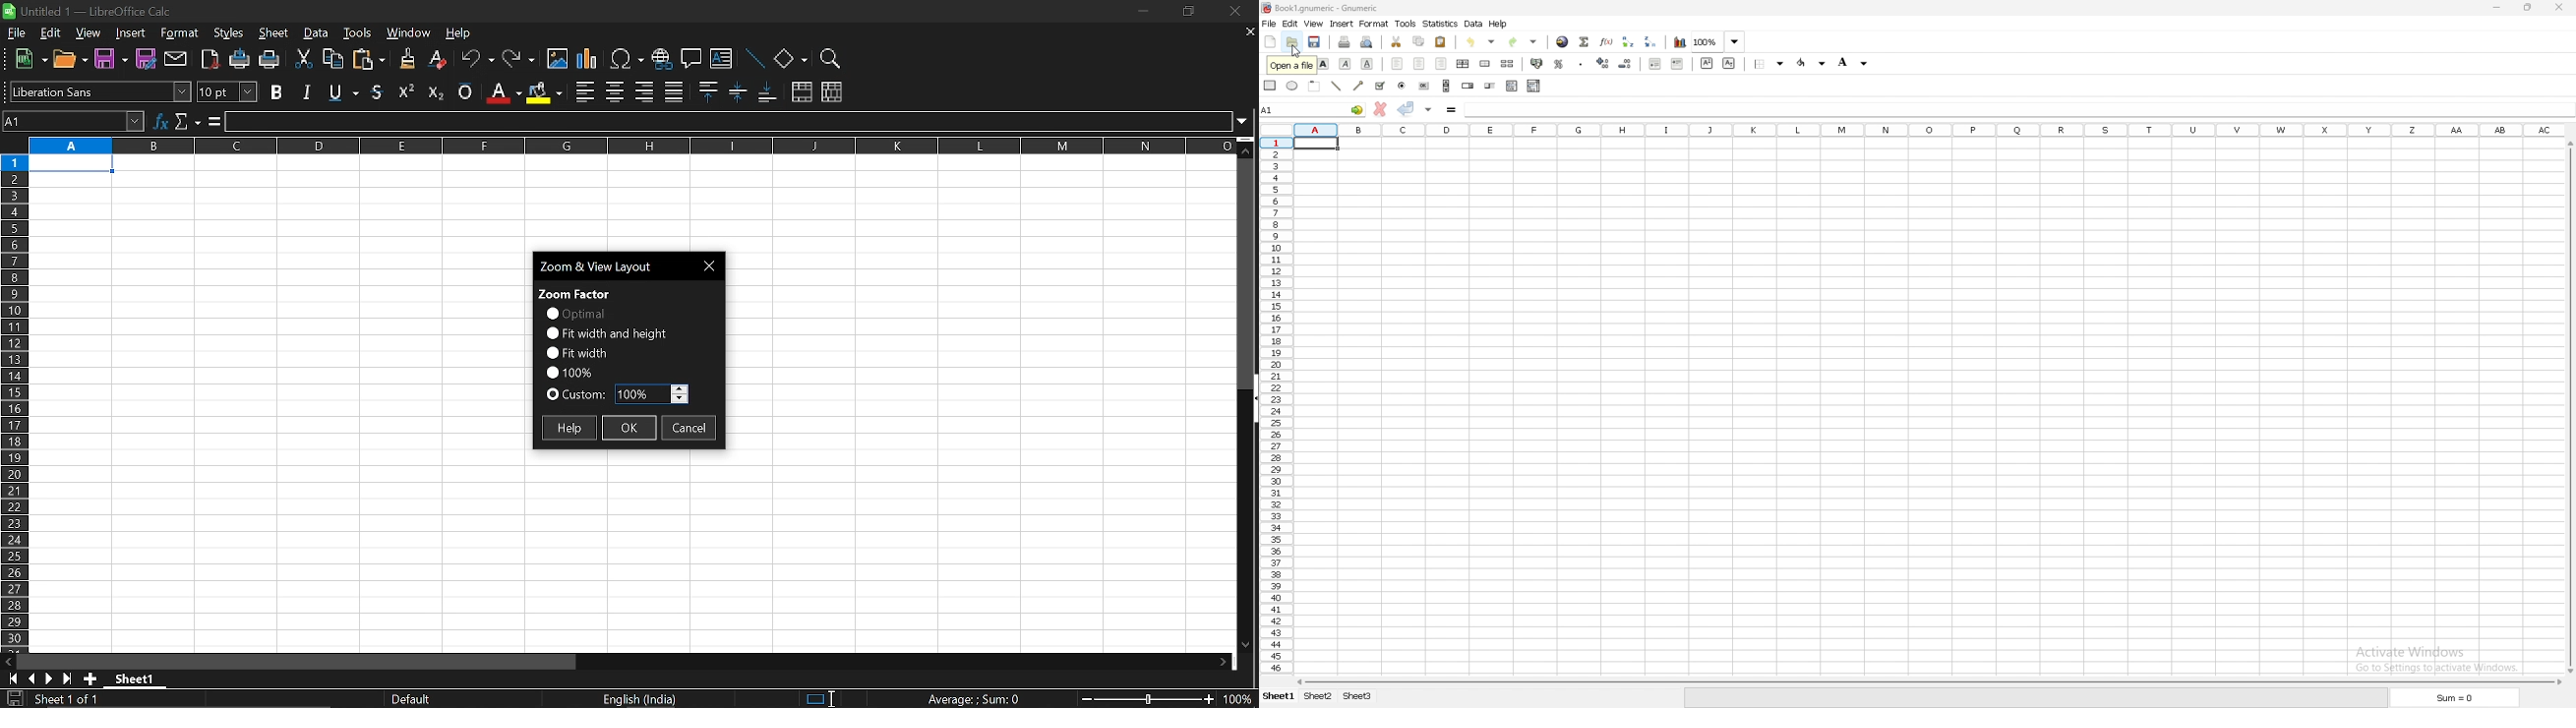 The width and height of the screenshot is (2576, 728). What do you see at coordinates (1380, 108) in the screenshot?
I see `cancel change` at bounding box center [1380, 108].